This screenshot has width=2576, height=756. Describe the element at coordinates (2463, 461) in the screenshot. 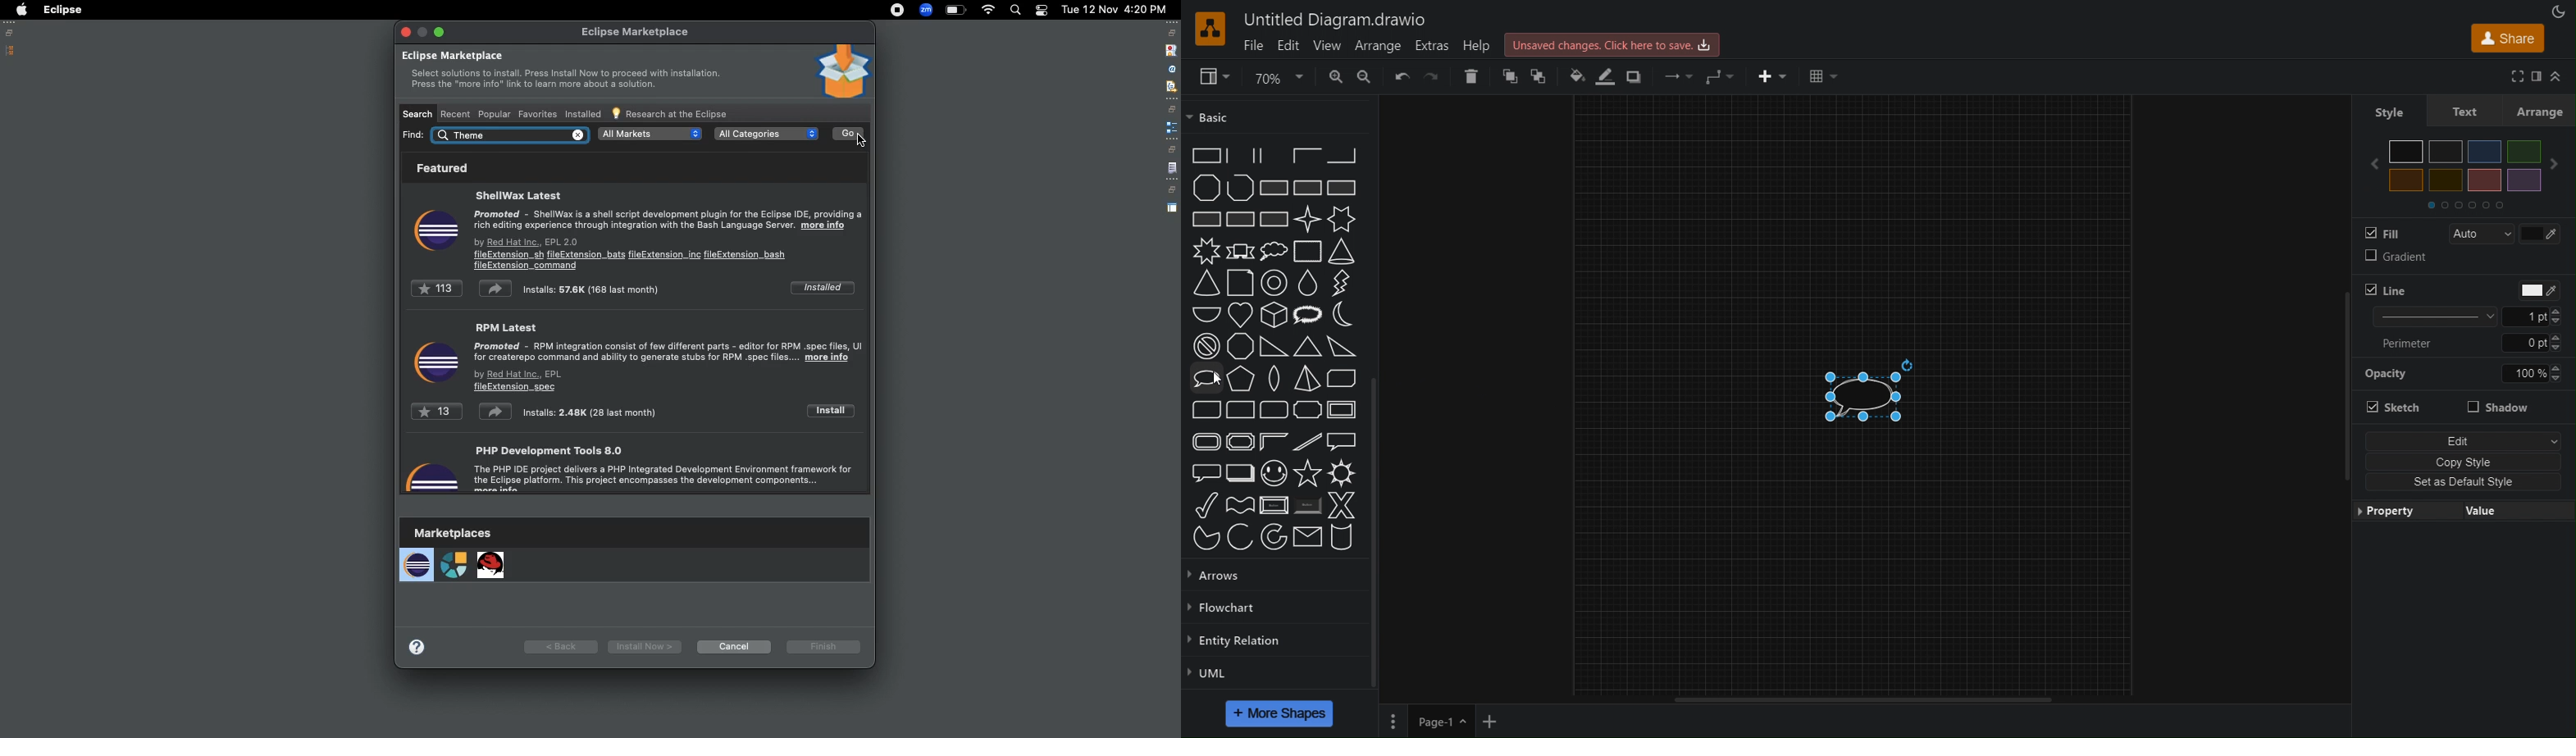

I see `Copy Style` at that location.